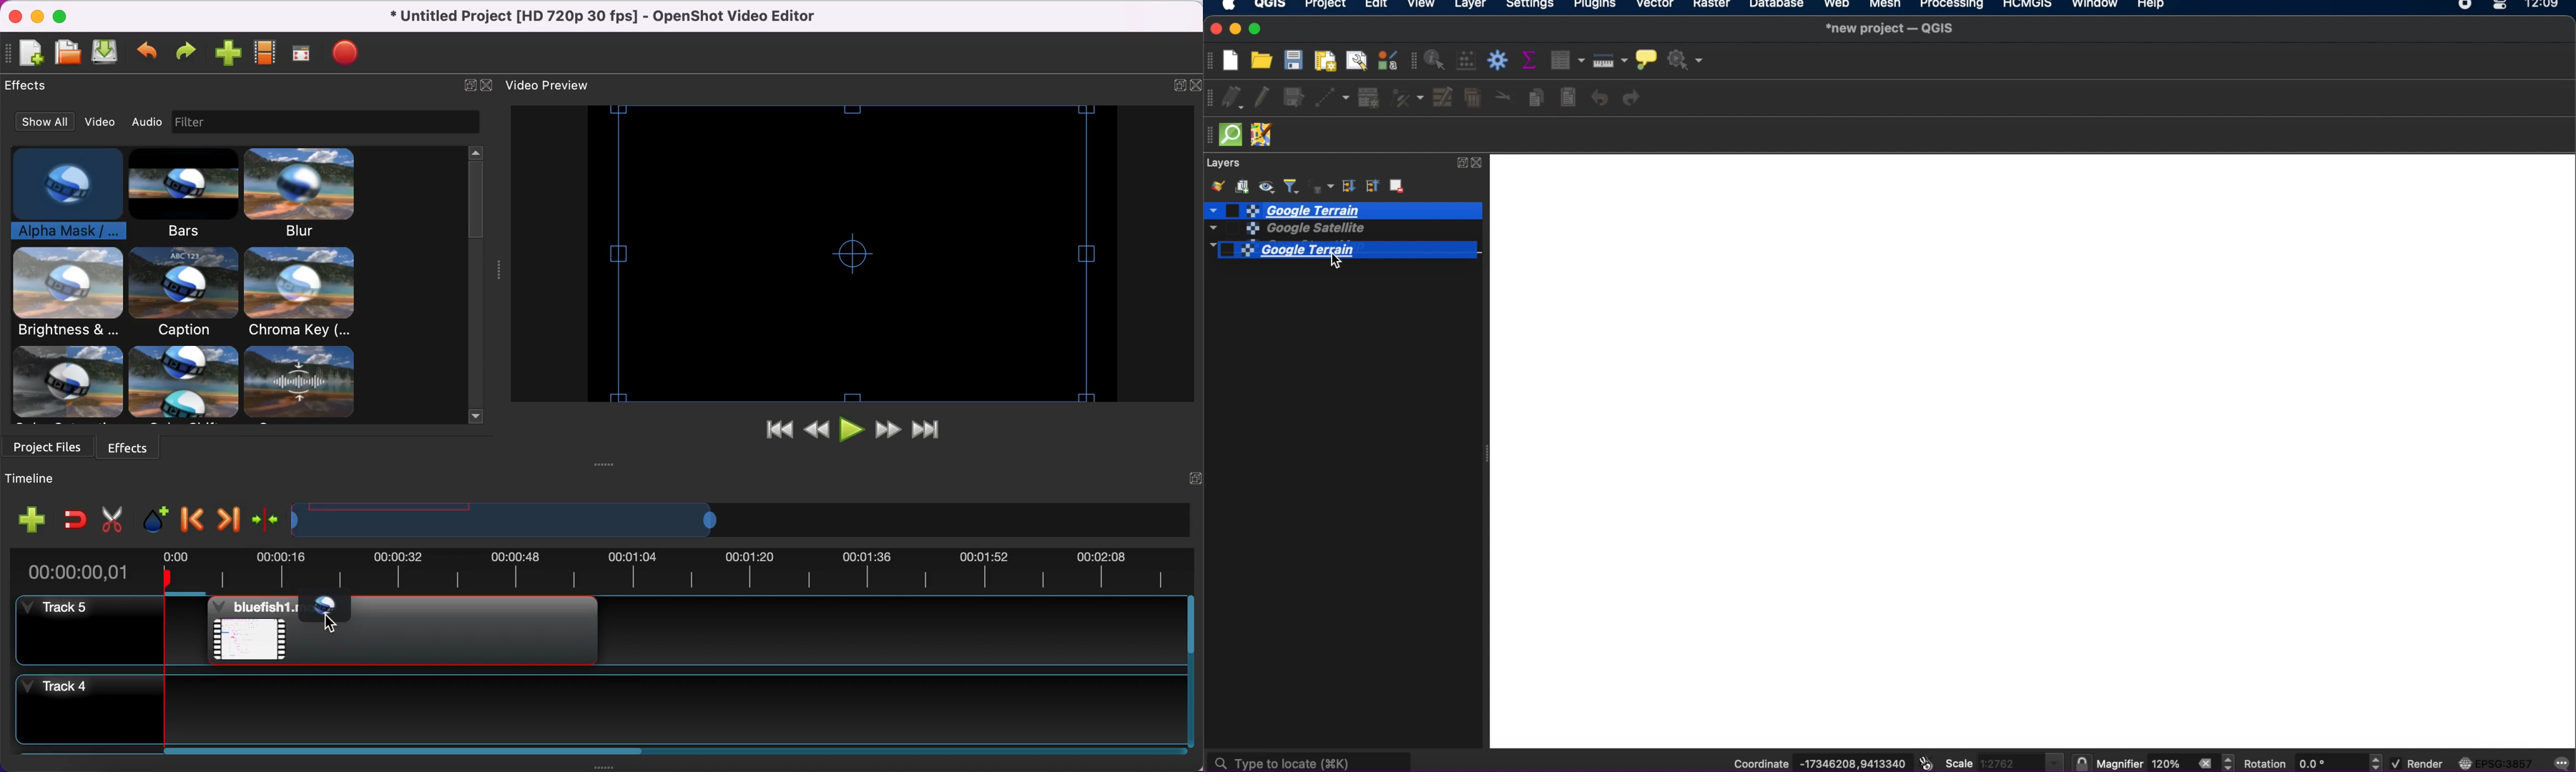  What do you see at coordinates (185, 55) in the screenshot?
I see `redo` at bounding box center [185, 55].